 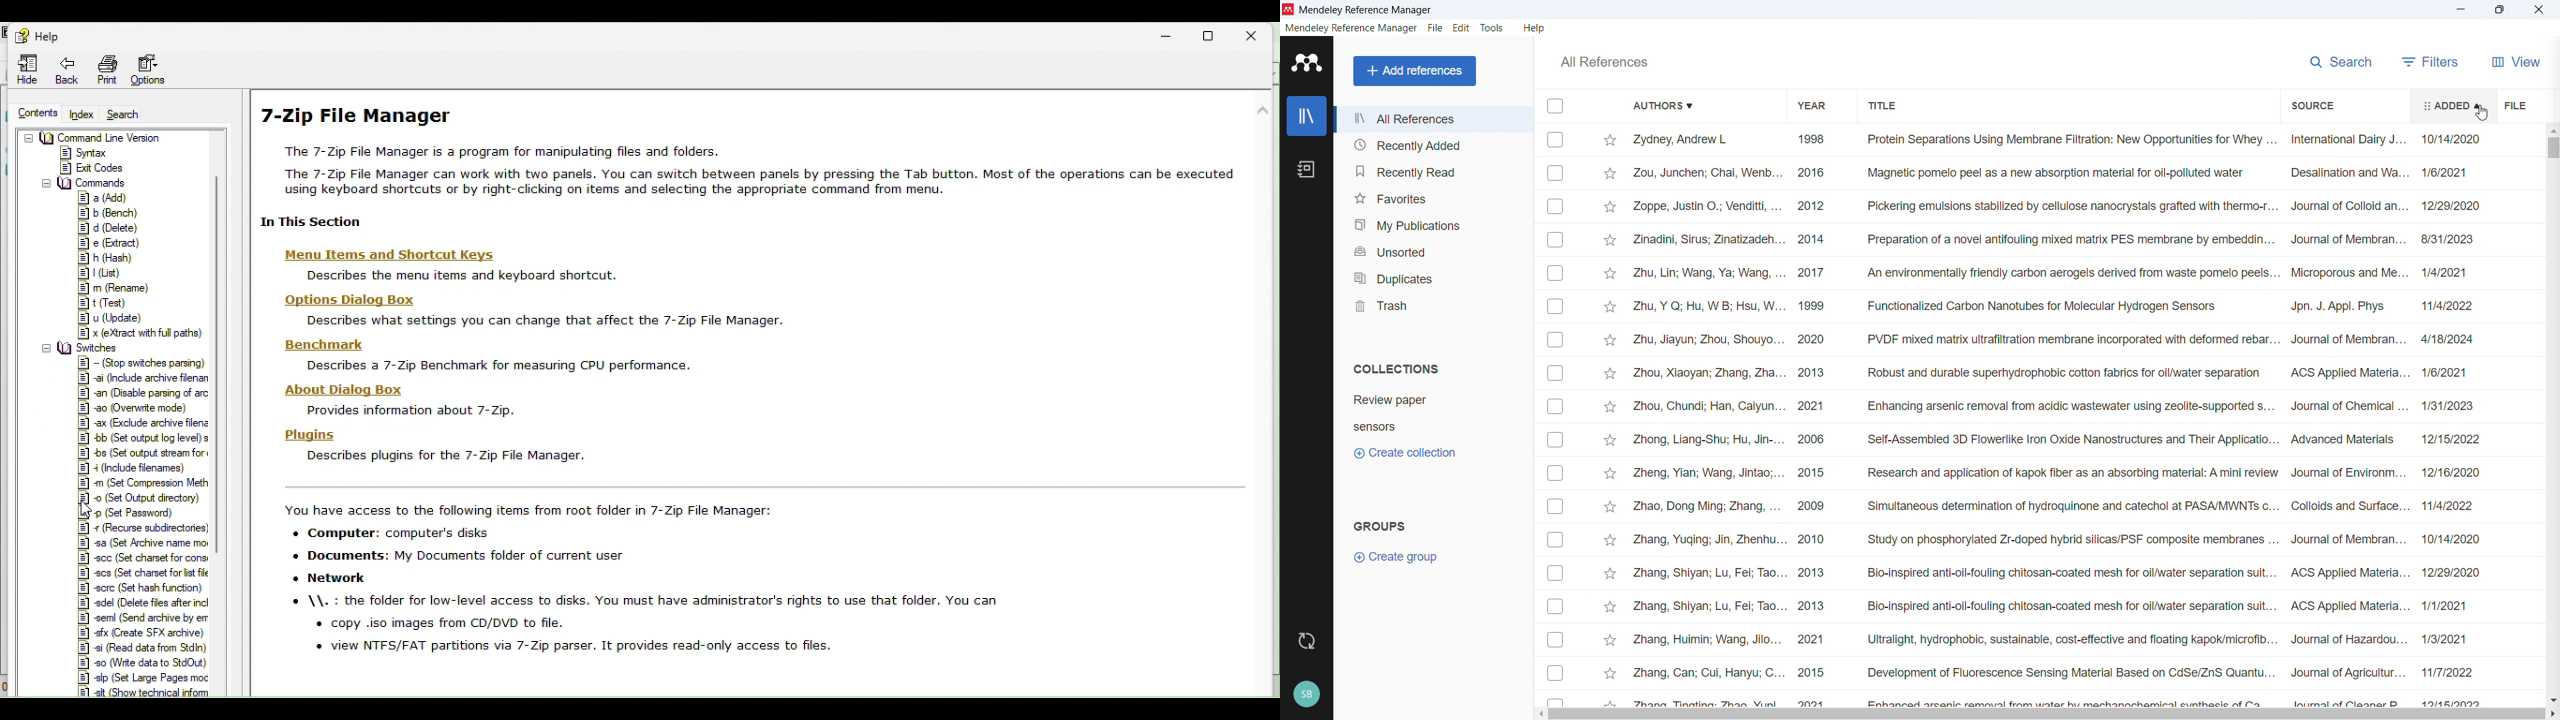 What do you see at coordinates (1415, 71) in the screenshot?
I see `Add references ` at bounding box center [1415, 71].